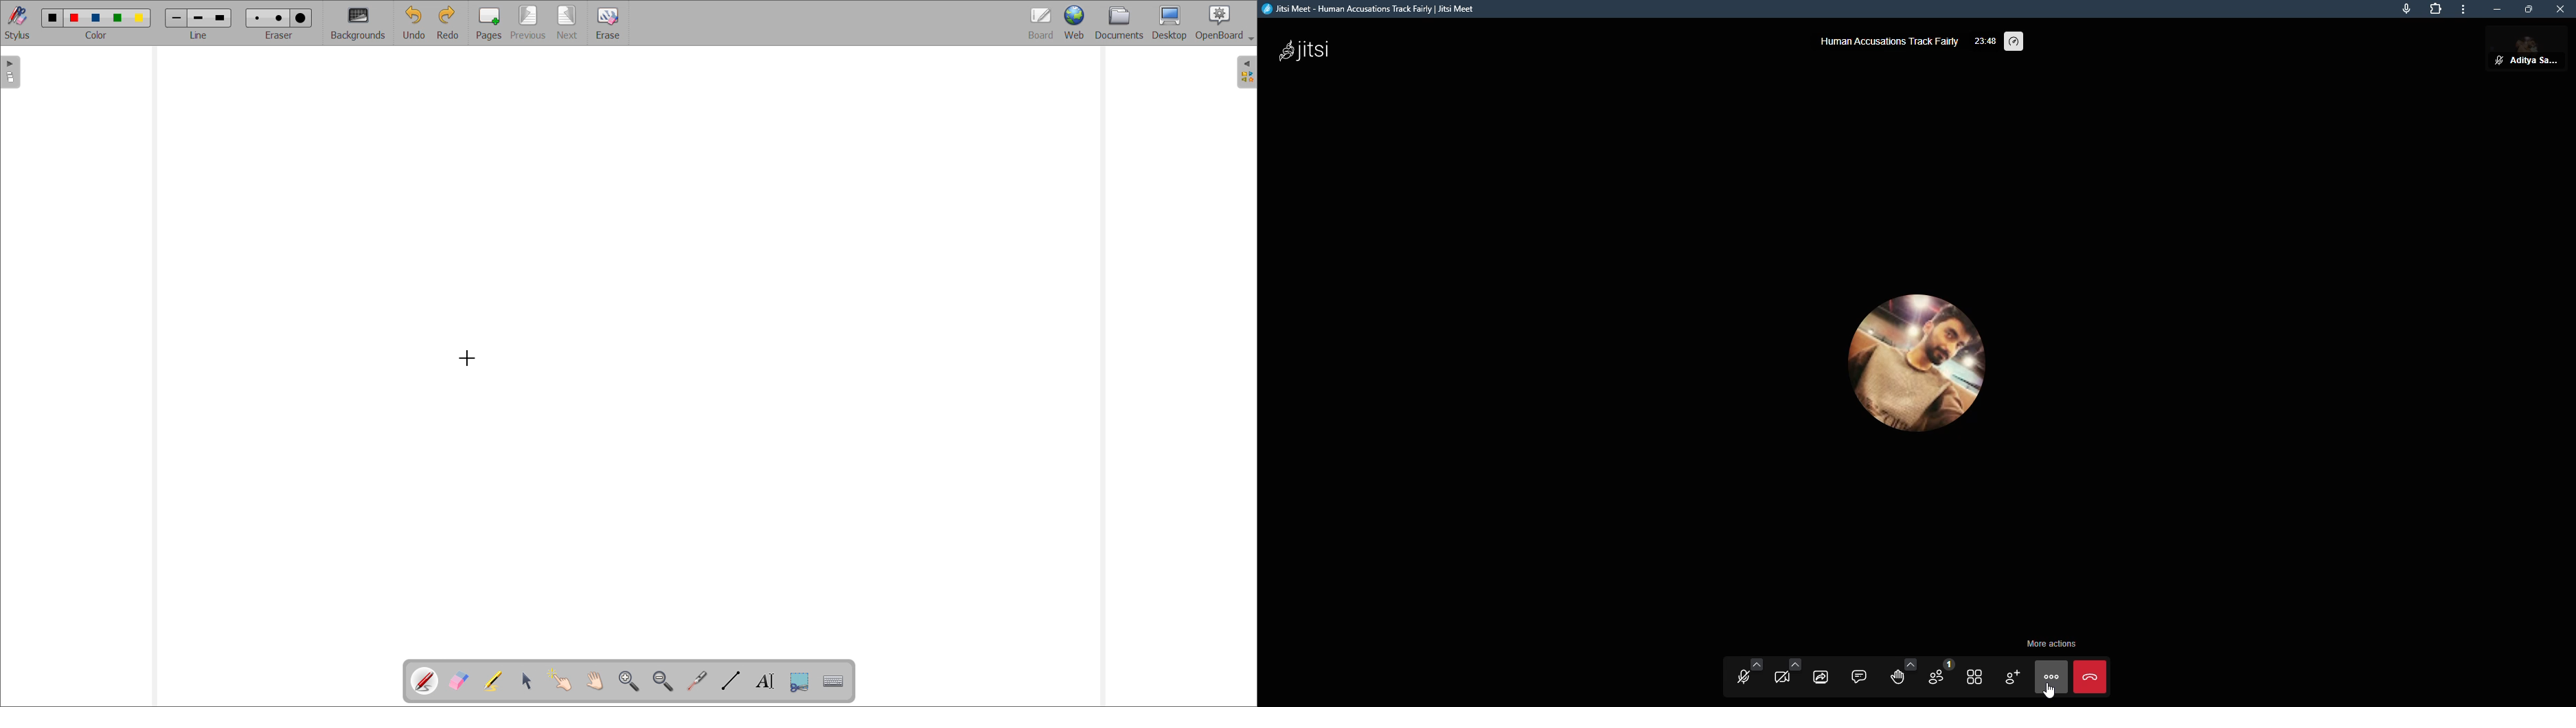  What do you see at coordinates (2436, 9) in the screenshot?
I see `extensions` at bounding box center [2436, 9].